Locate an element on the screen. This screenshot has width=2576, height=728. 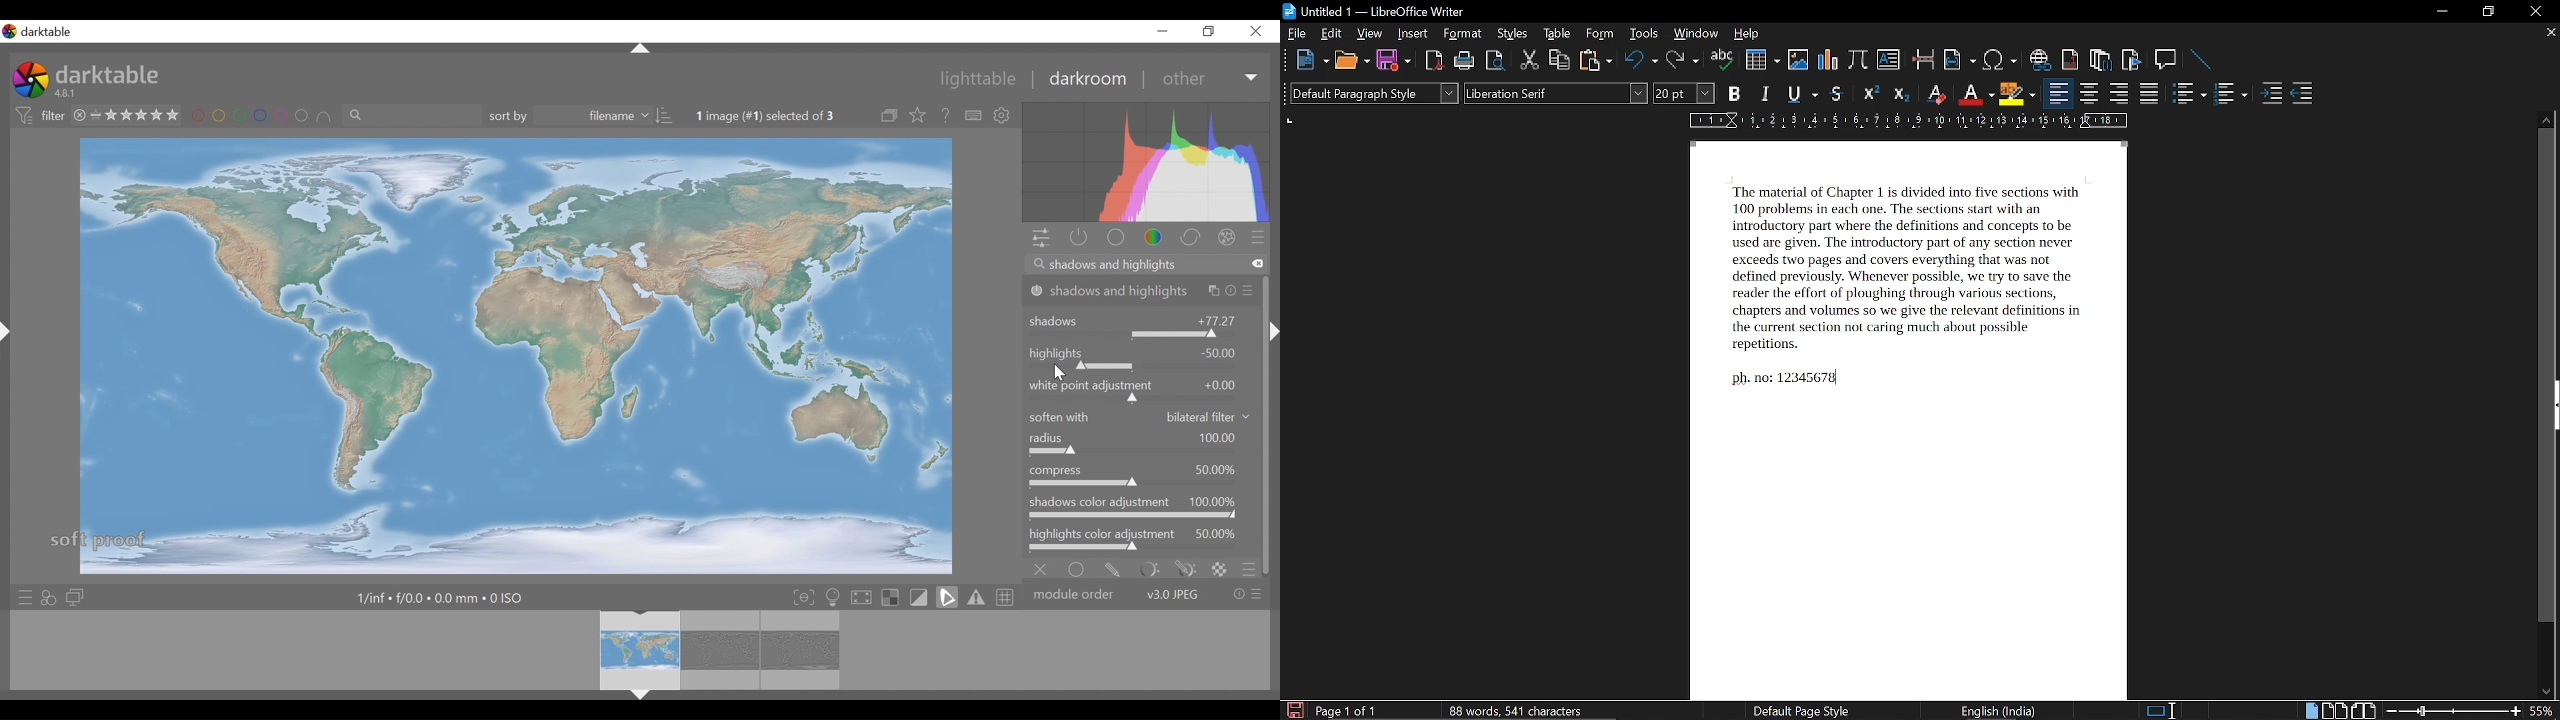
The material of Chapter 1 is divided into five sections with
100 problems in each one. The sections start with an
introductory part where the definitions and concepts to be
used are given. The introductory part of any section never
exceeds two pages and covers everything that was not
defined previously. Whenever possible, we try to save the
reader the effort of ploughing through various sections,
chapters and volumes so we give the relevant definitions in
the current section not caring much about possible
repetitions.

ph. no: 12345674 is located at coordinates (1903, 419).